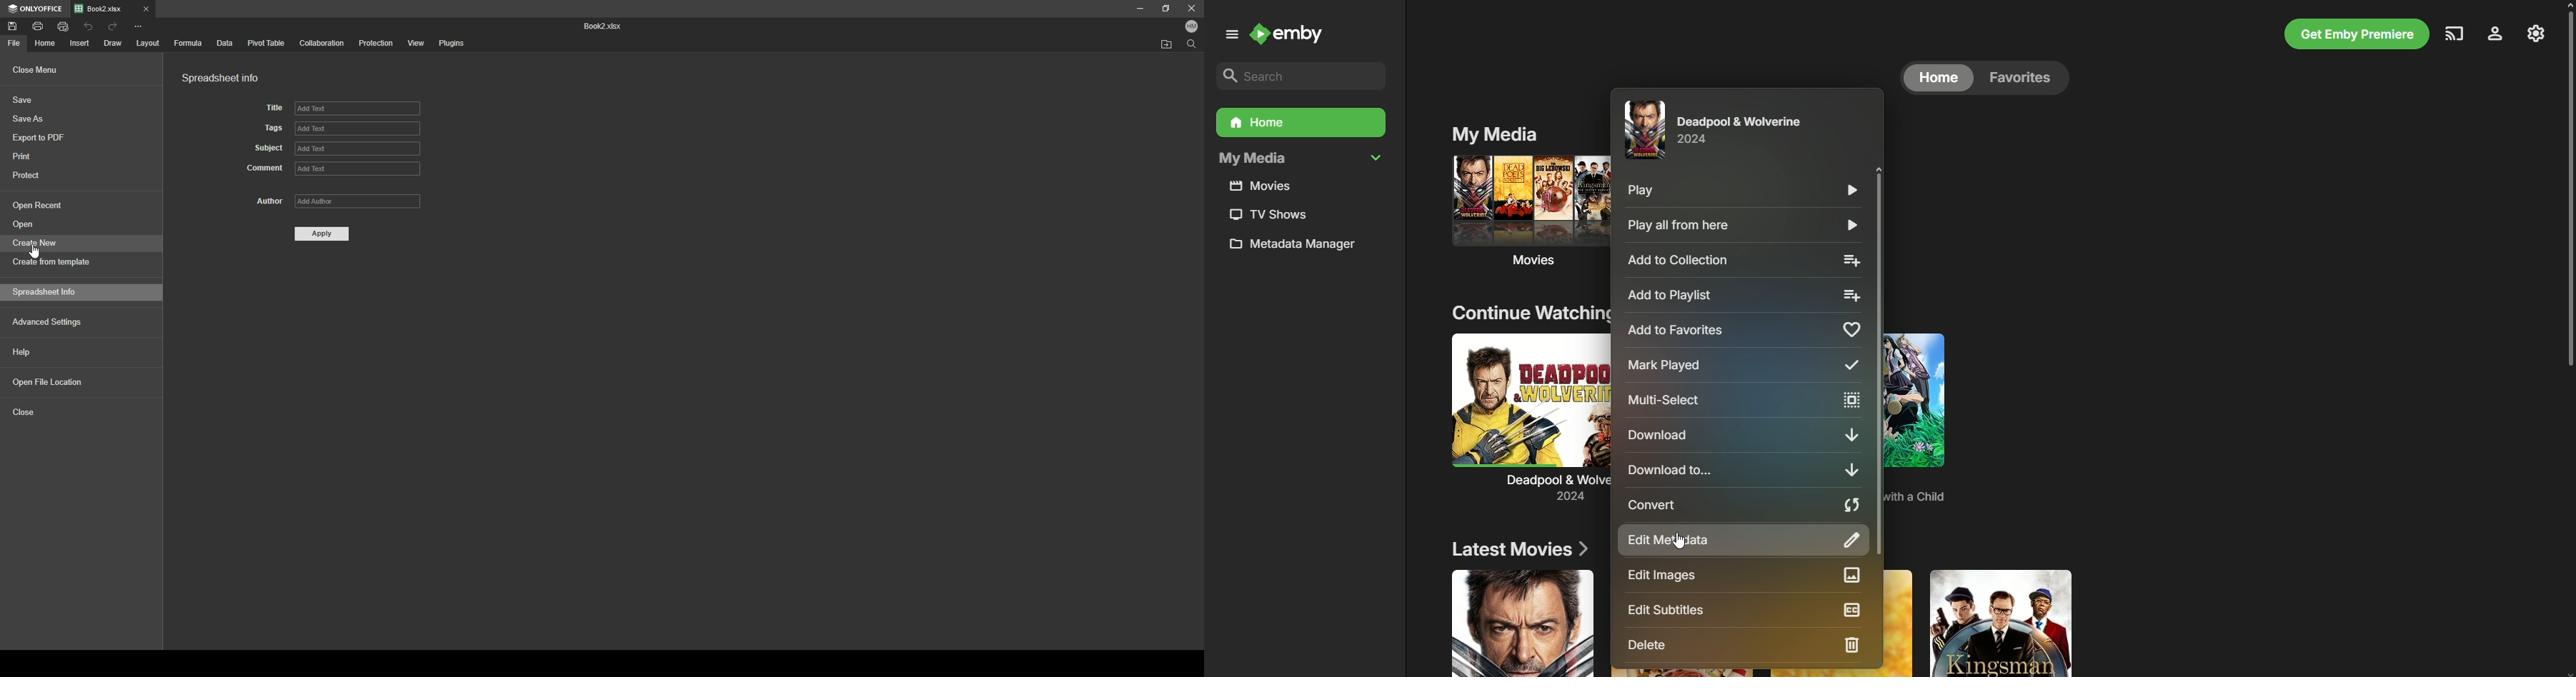 The height and width of the screenshot is (700, 2576). I want to click on protect, so click(75, 175).